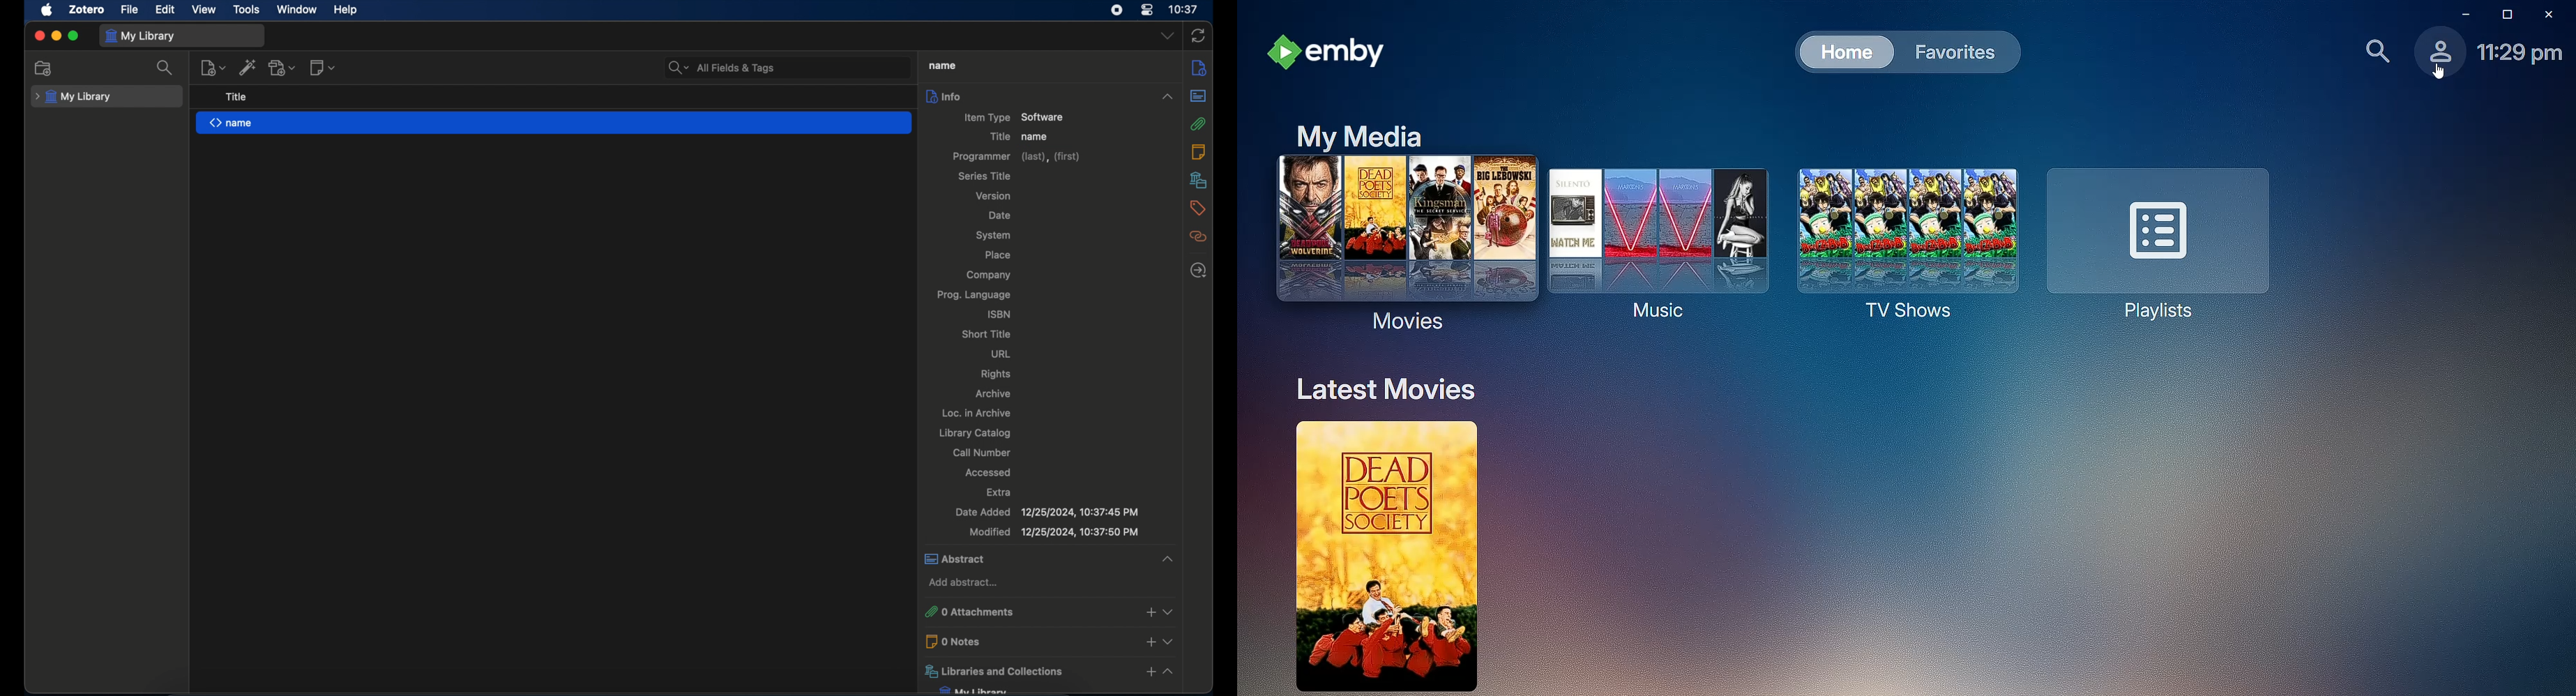 Image resolution: width=2576 pixels, height=700 pixels. What do you see at coordinates (55, 37) in the screenshot?
I see `minimize` at bounding box center [55, 37].